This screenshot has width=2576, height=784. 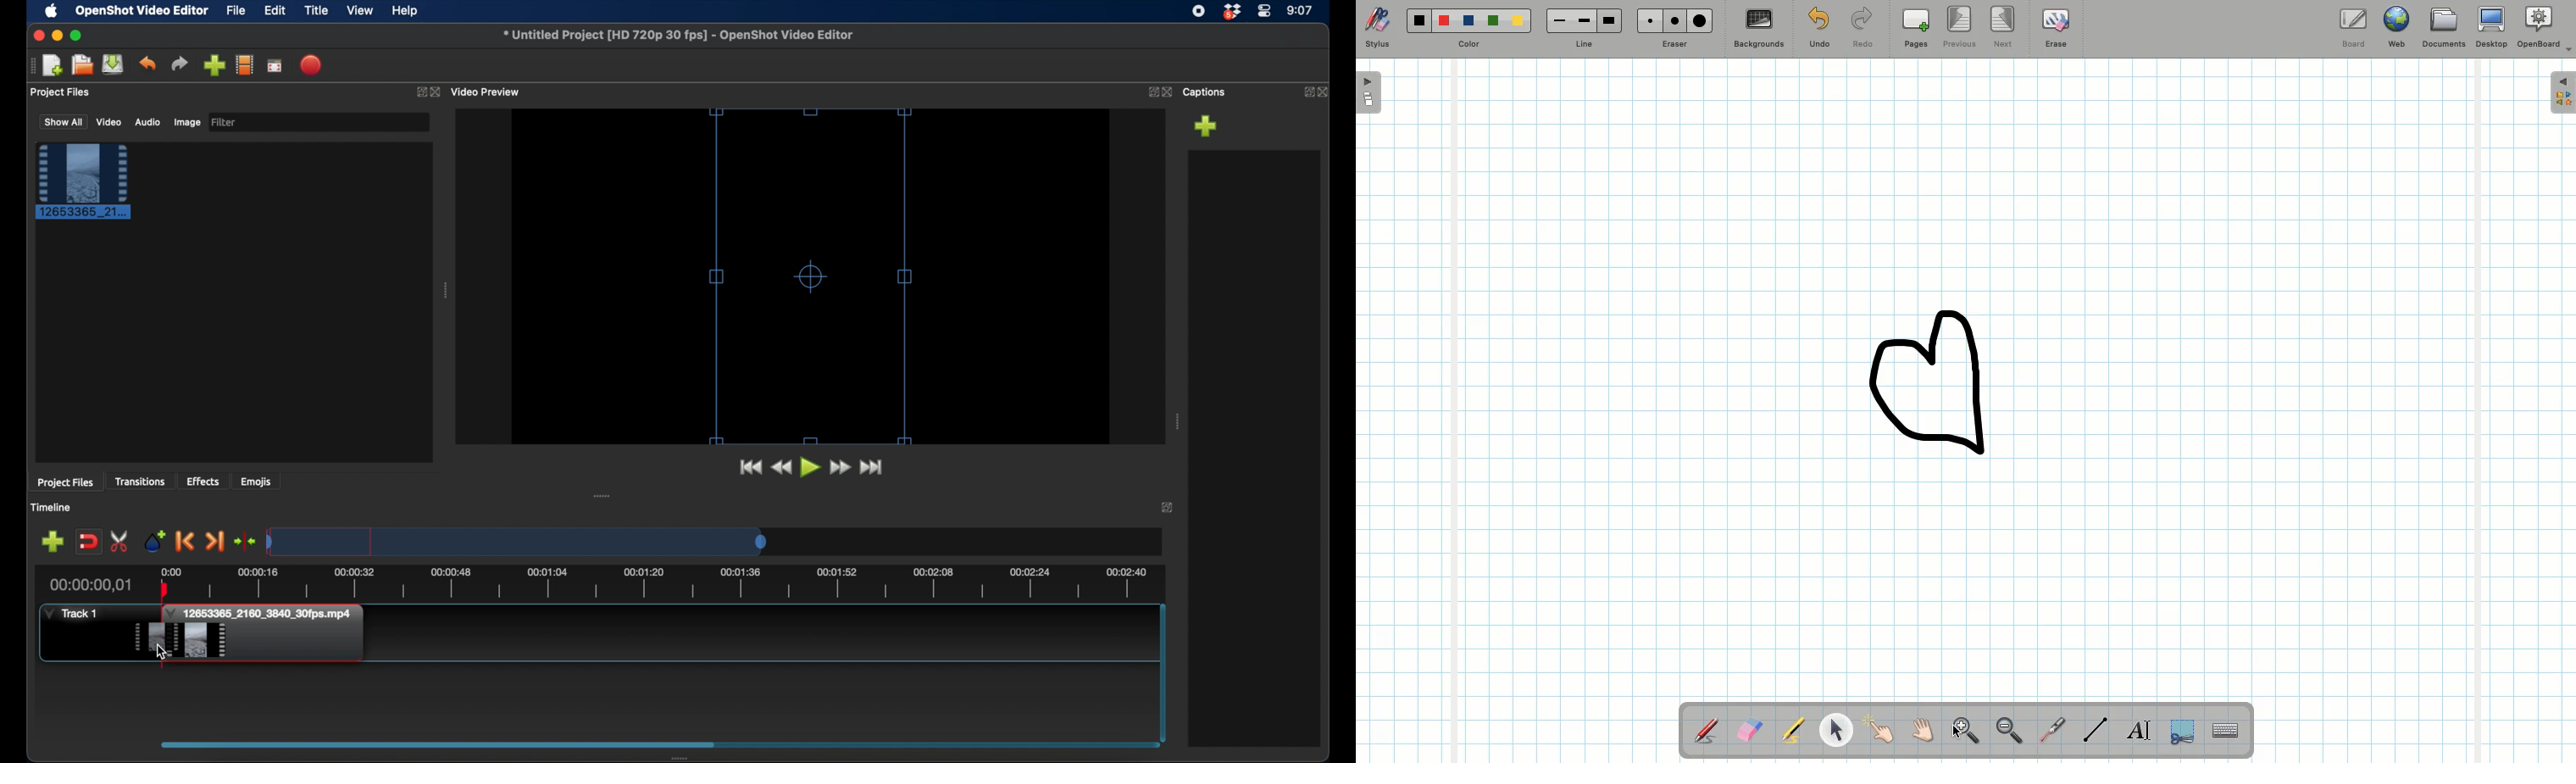 I want to click on next marker, so click(x=215, y=541).